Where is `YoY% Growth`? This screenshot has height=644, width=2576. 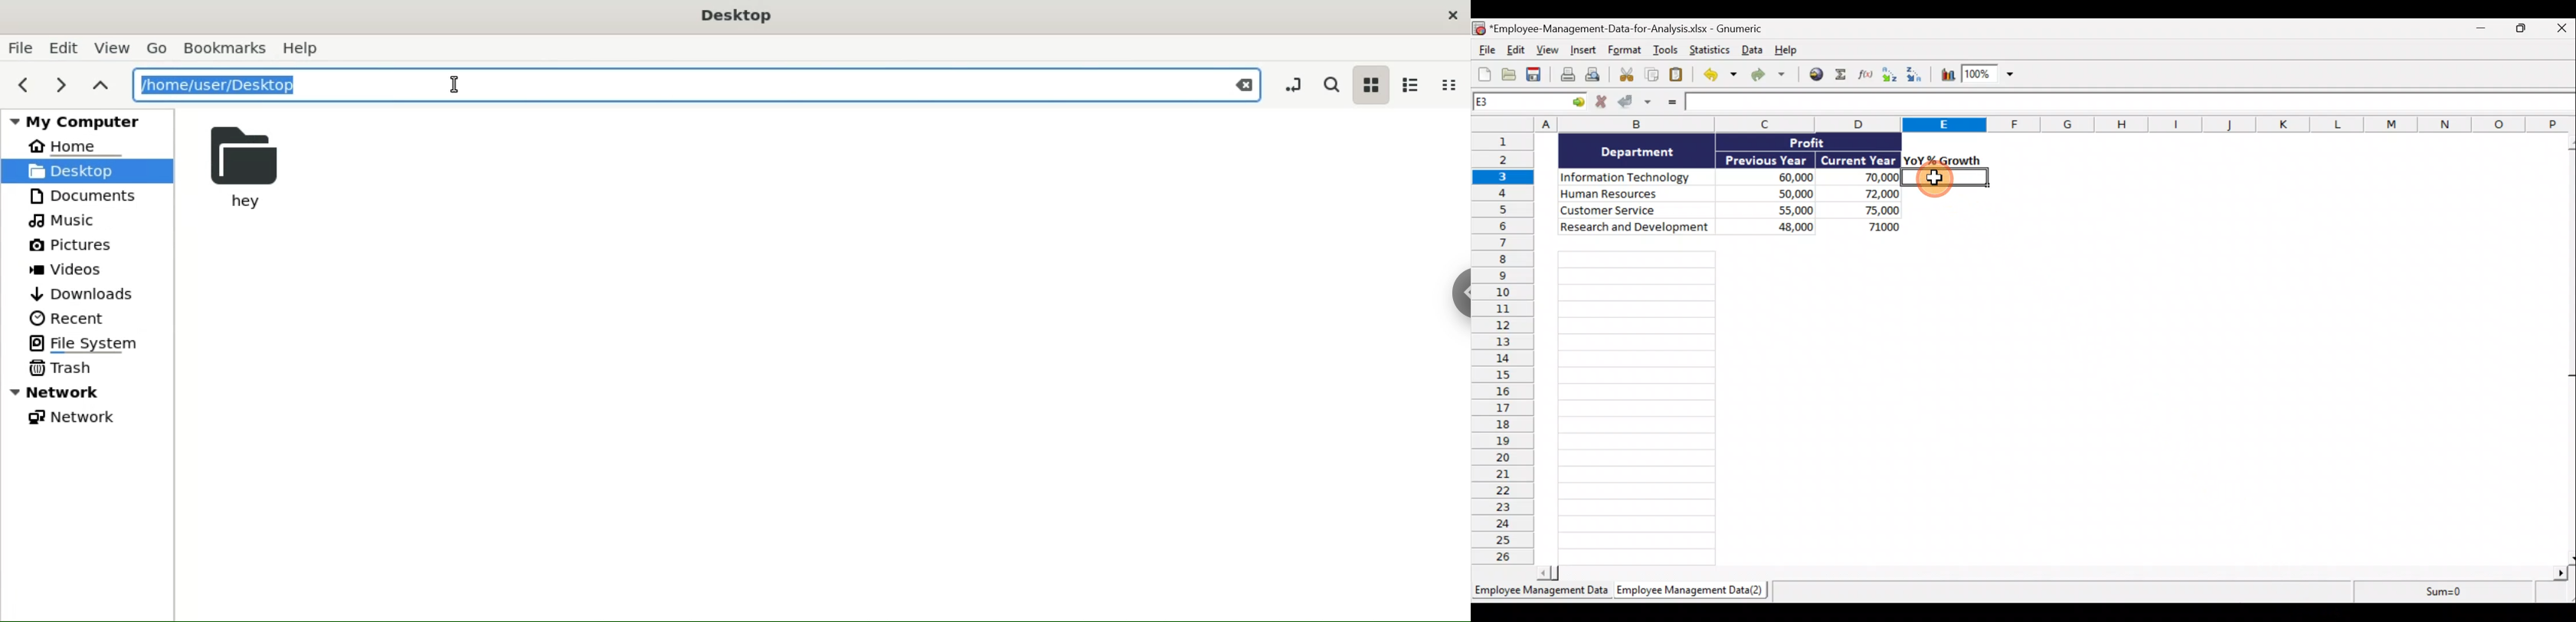
YoY% Growth is located at coordinates (1943, 160).